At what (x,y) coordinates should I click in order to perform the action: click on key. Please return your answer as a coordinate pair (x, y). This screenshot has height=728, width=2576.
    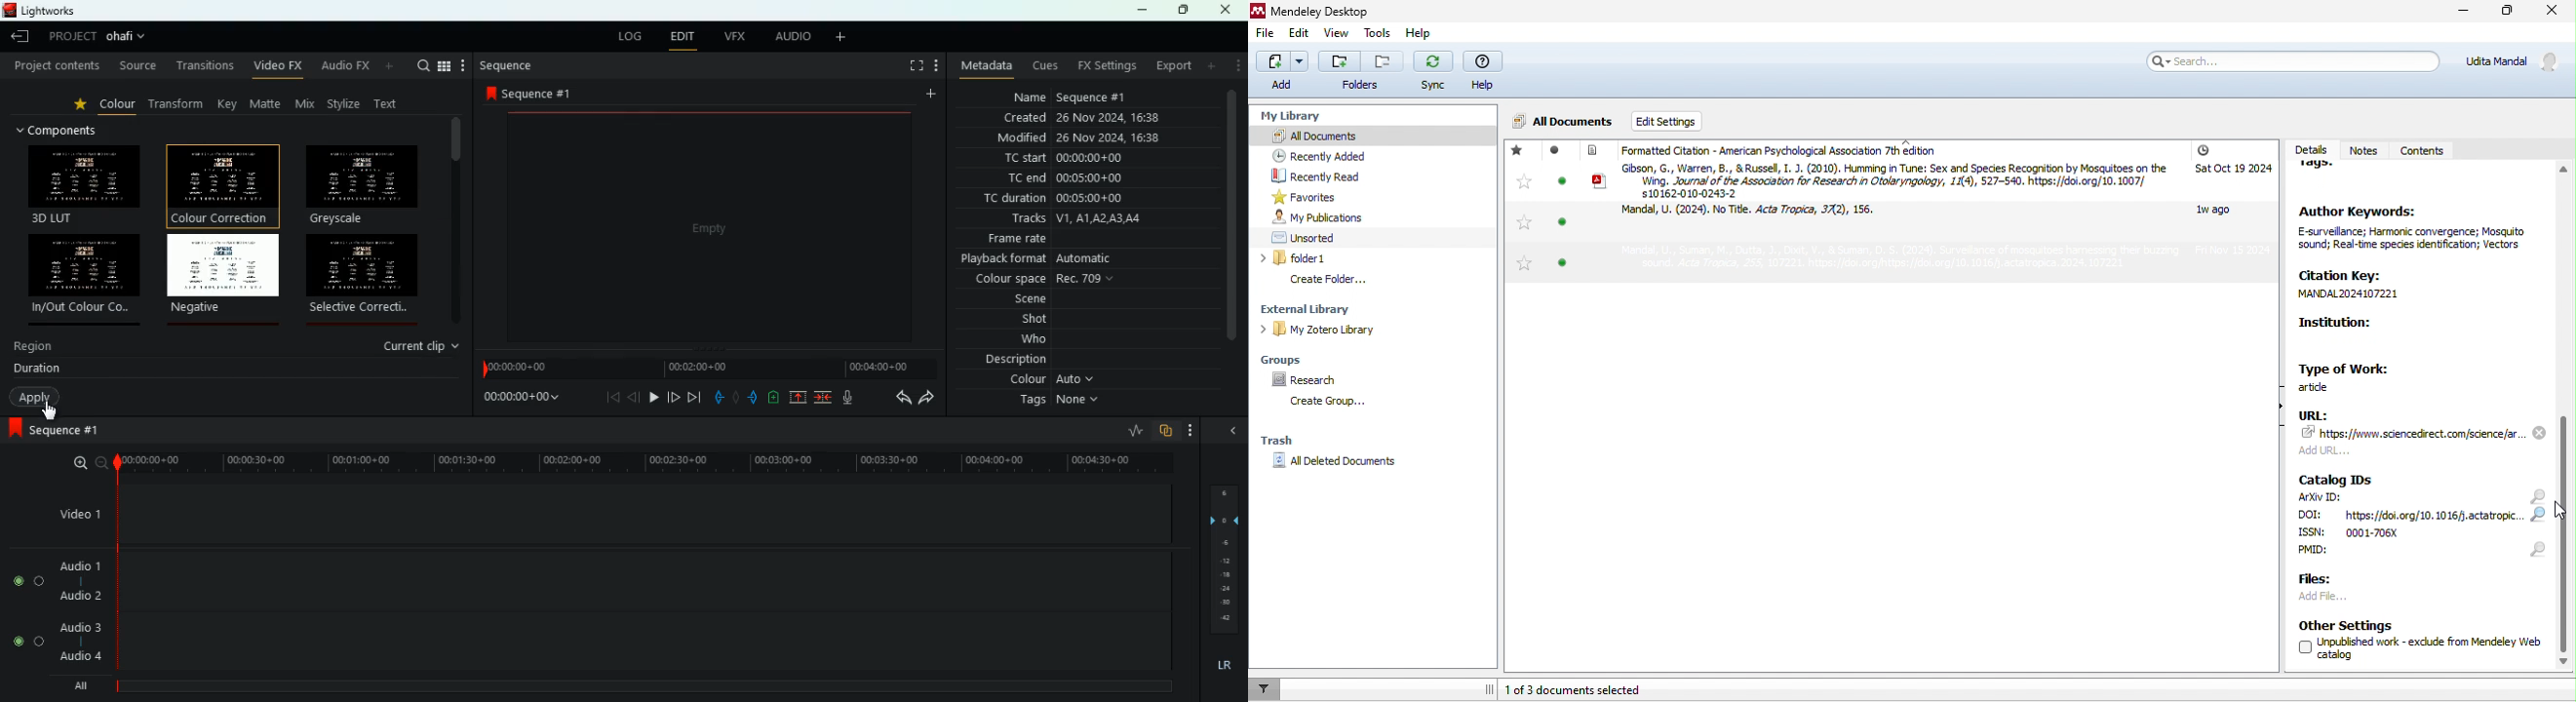
    Looking at the image, I should click on (228, 104).